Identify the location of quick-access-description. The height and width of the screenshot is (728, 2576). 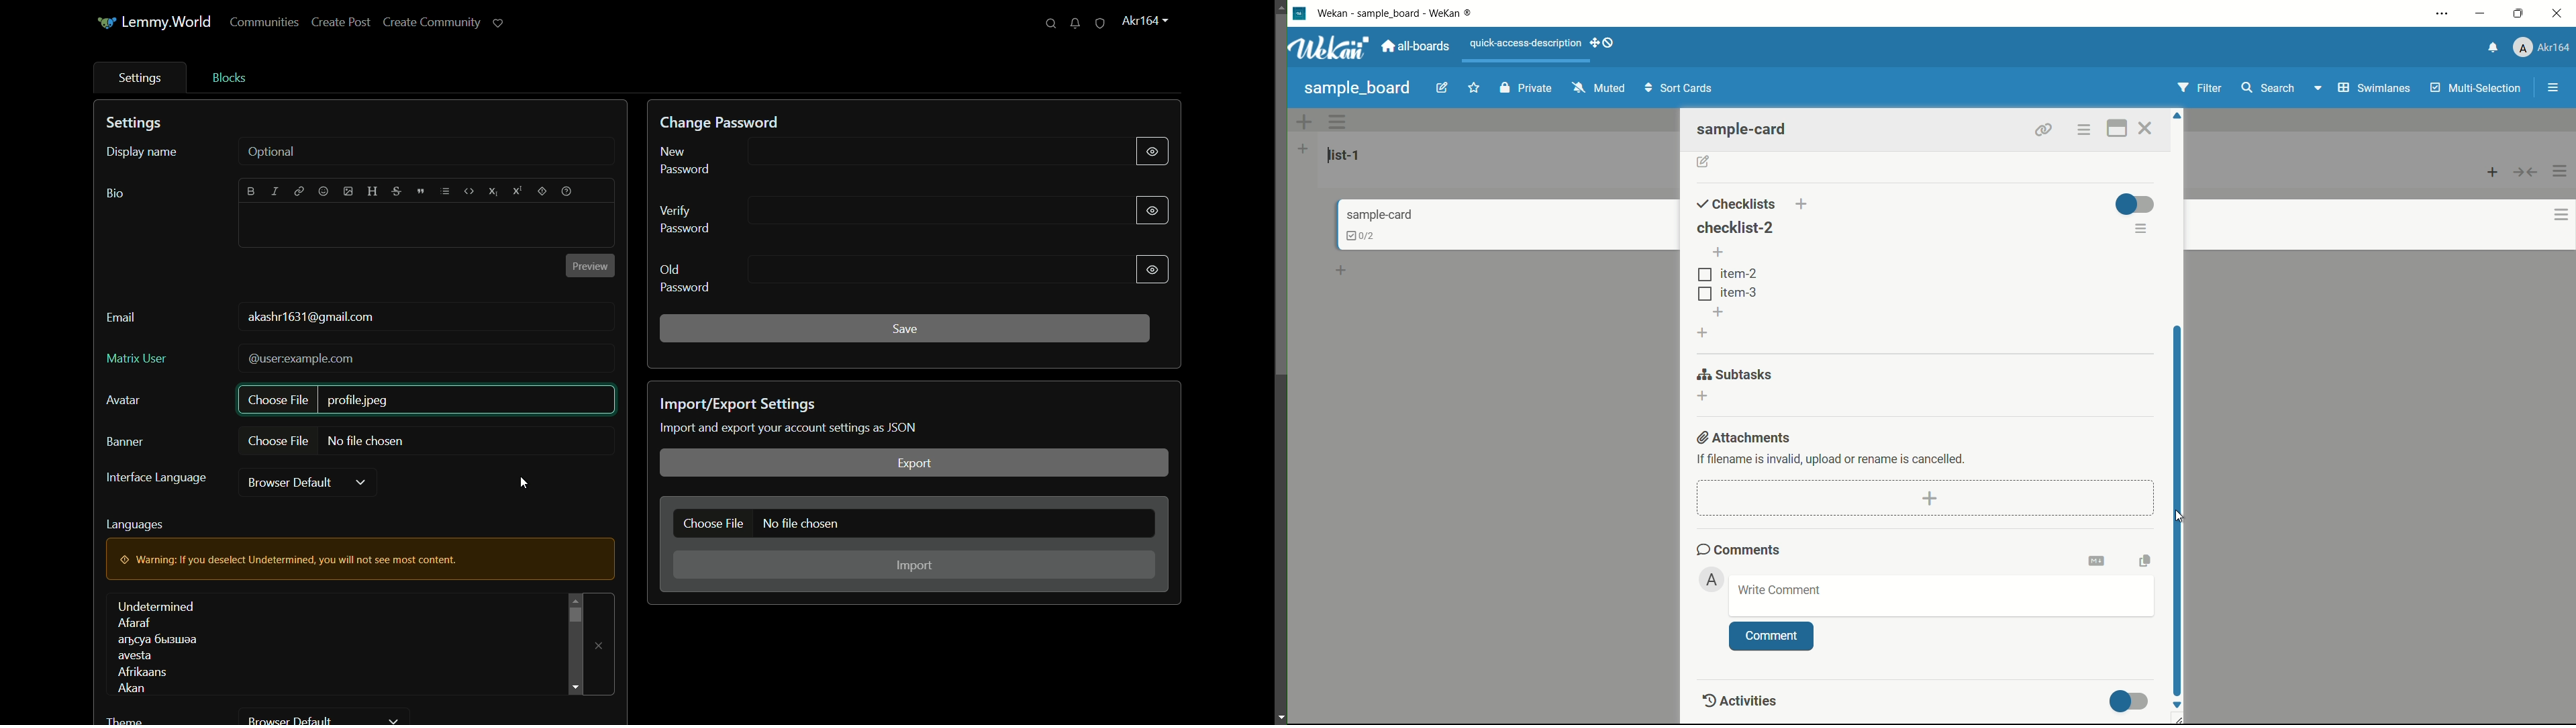
(1526, 44).